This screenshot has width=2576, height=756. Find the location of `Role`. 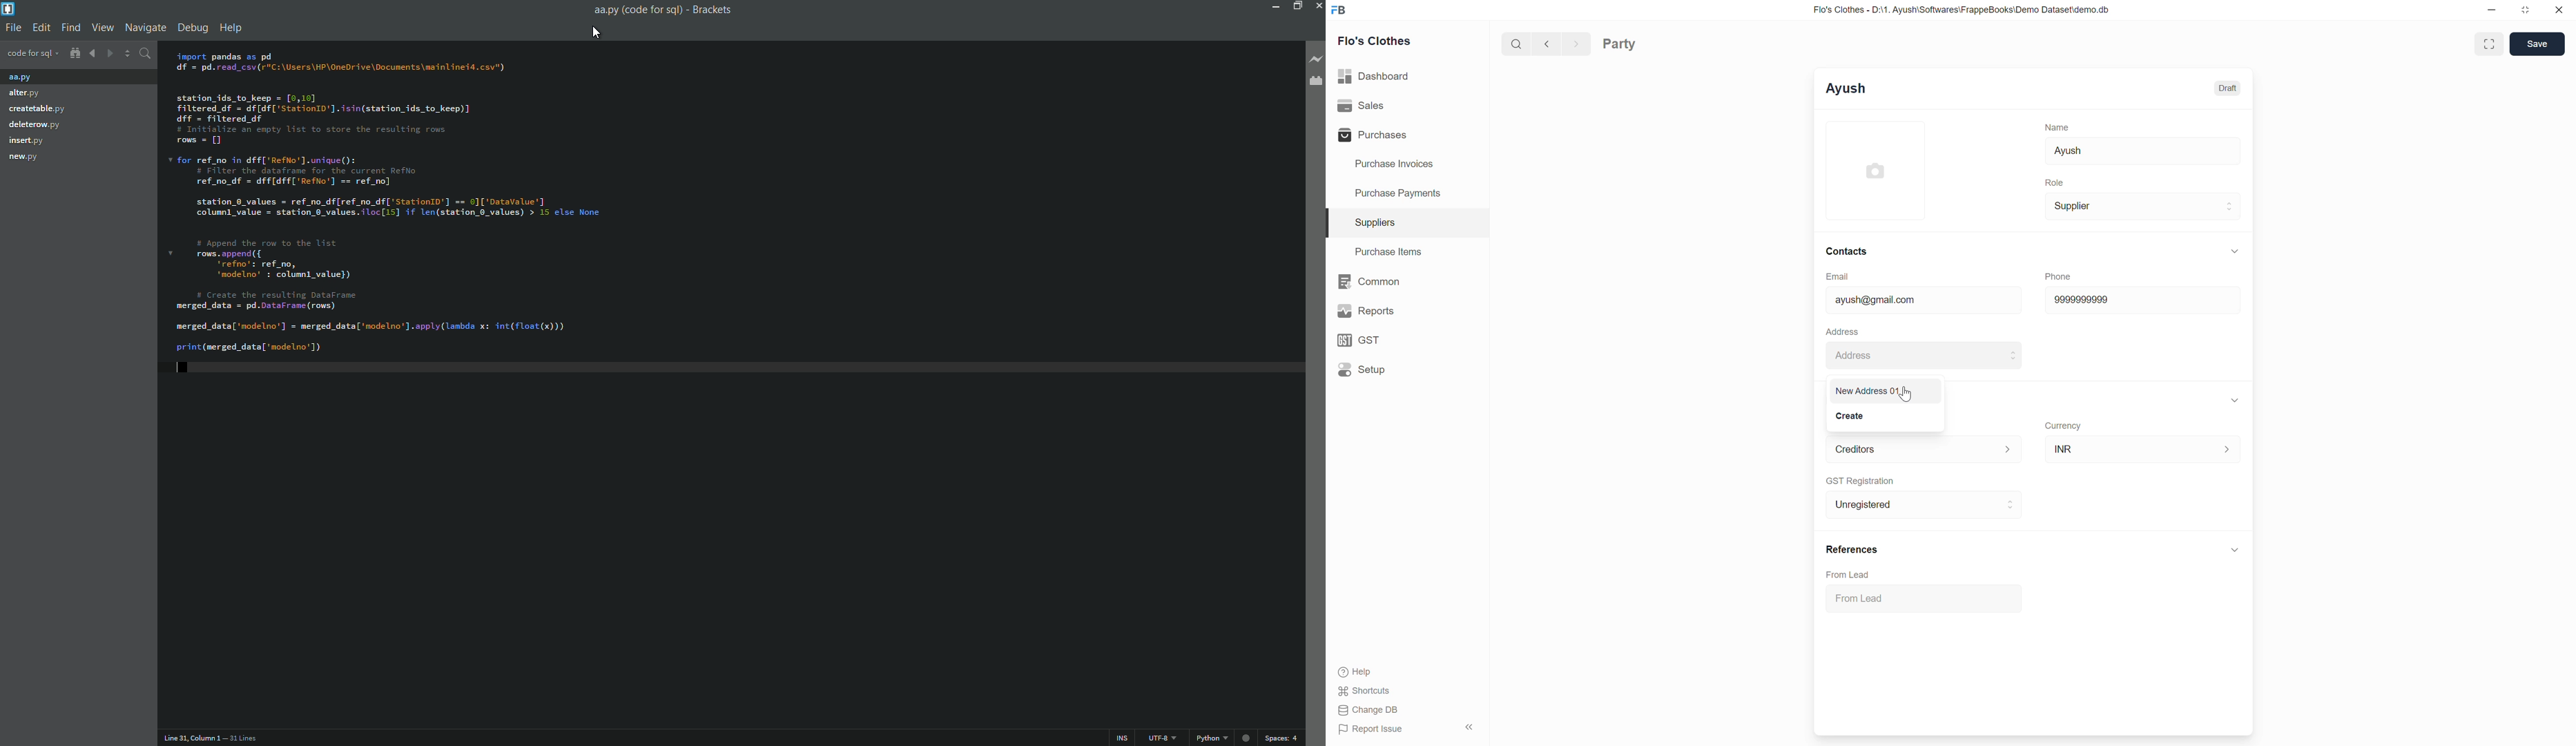

Role is located at coordinates (2055, 182).